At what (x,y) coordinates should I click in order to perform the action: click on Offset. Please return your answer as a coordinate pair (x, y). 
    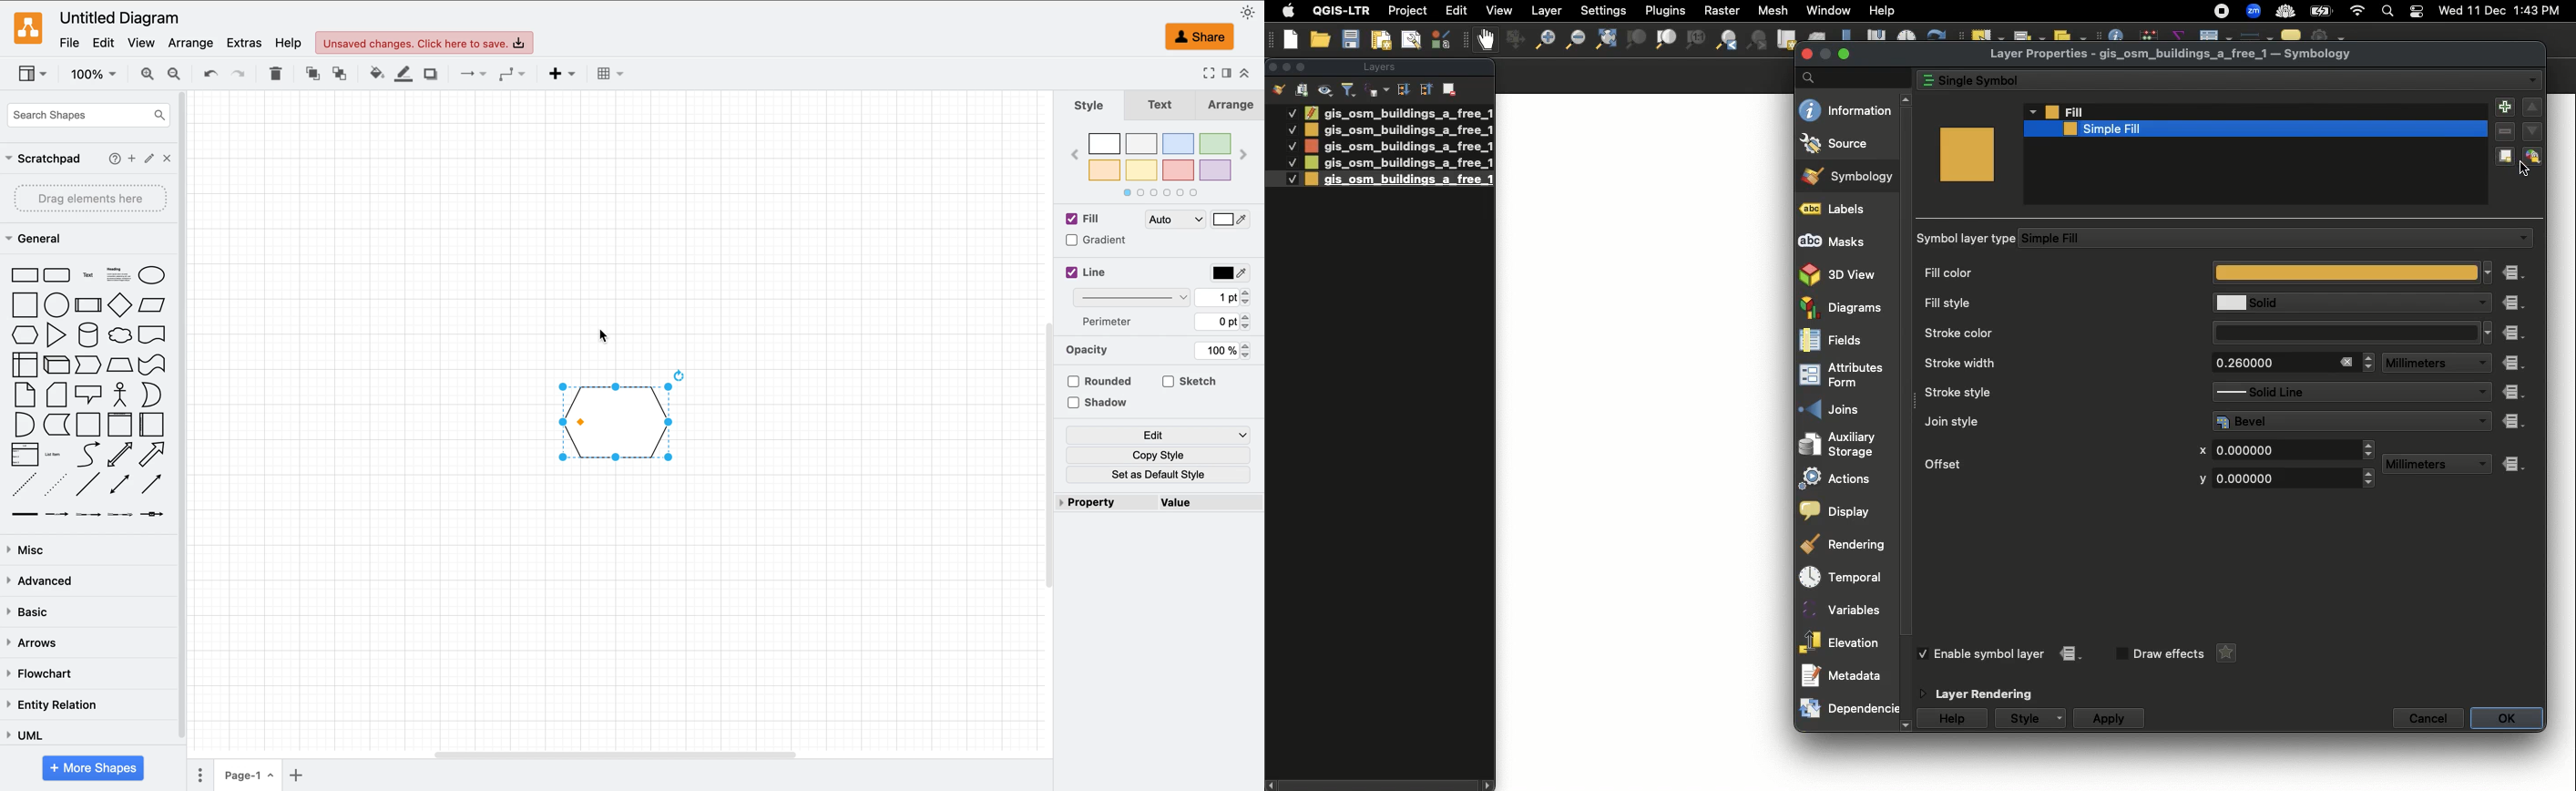
    Looking at the image, I should click on (2043, 462).